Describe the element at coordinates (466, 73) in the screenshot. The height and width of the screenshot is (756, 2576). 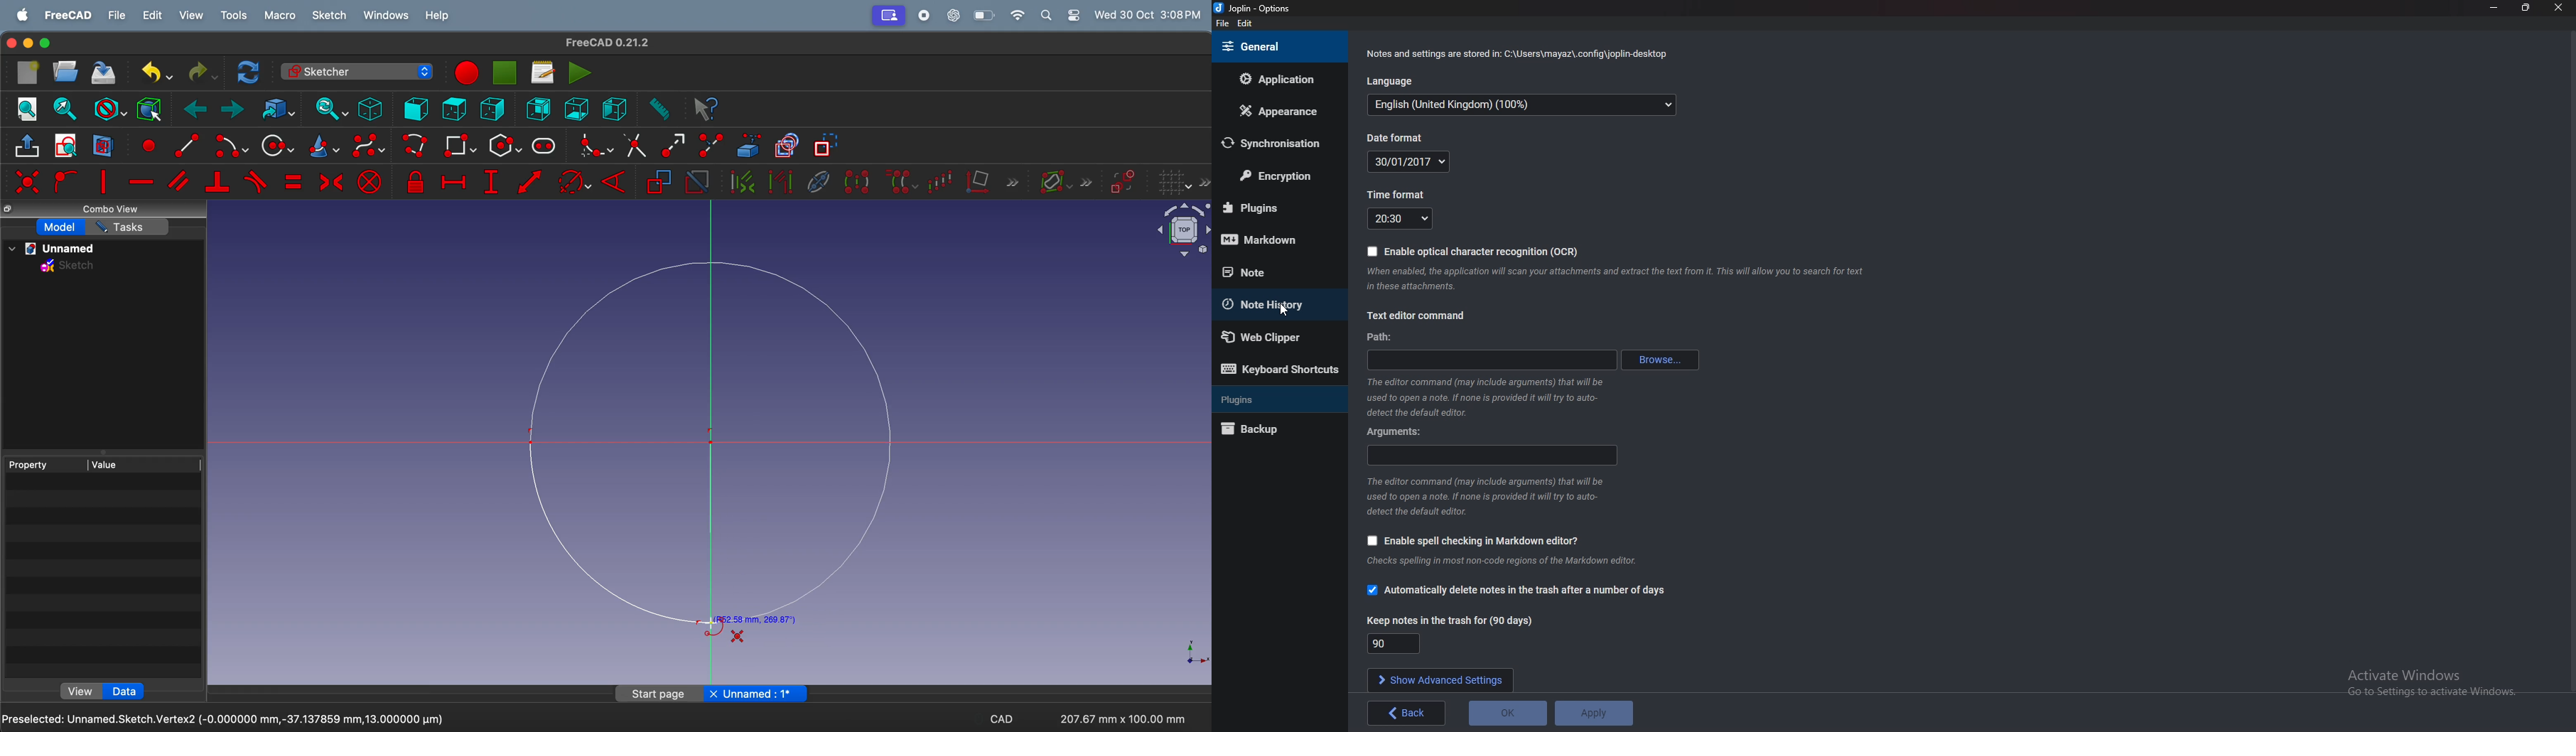
I see `stop marco` at that location.